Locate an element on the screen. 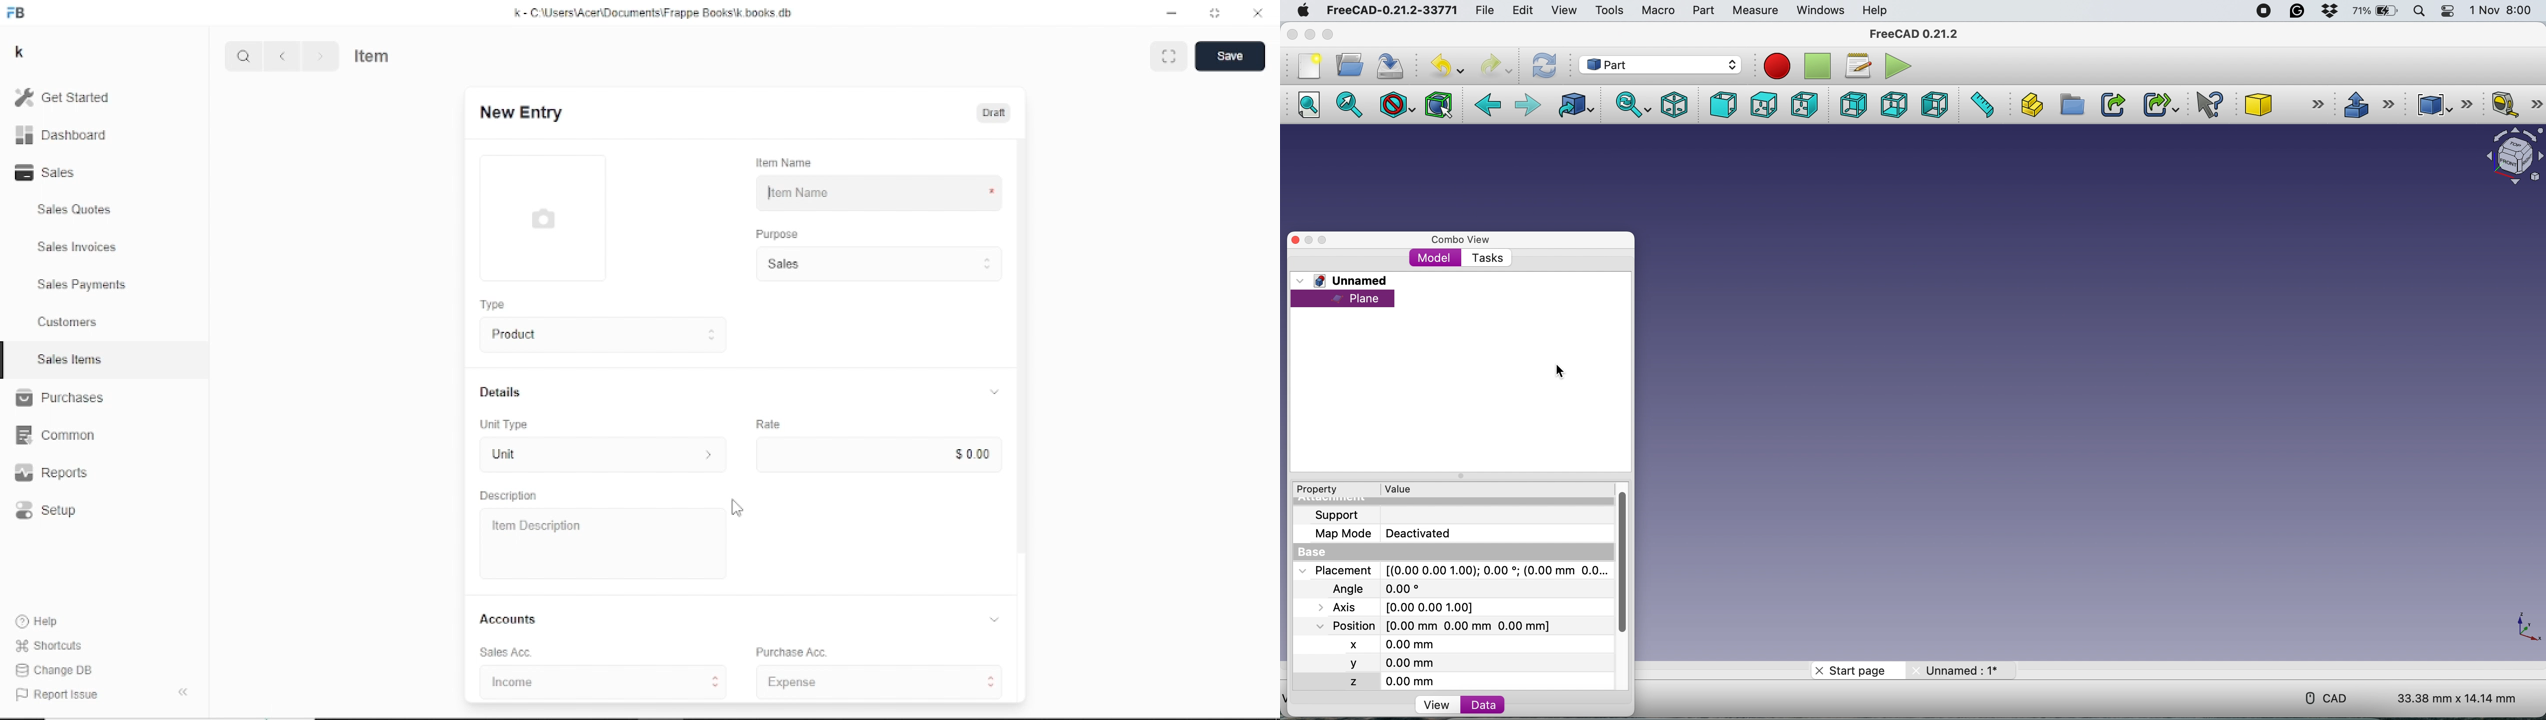 This screenshot has height=728, width=2548. Description is located at coordinates (509, 496).